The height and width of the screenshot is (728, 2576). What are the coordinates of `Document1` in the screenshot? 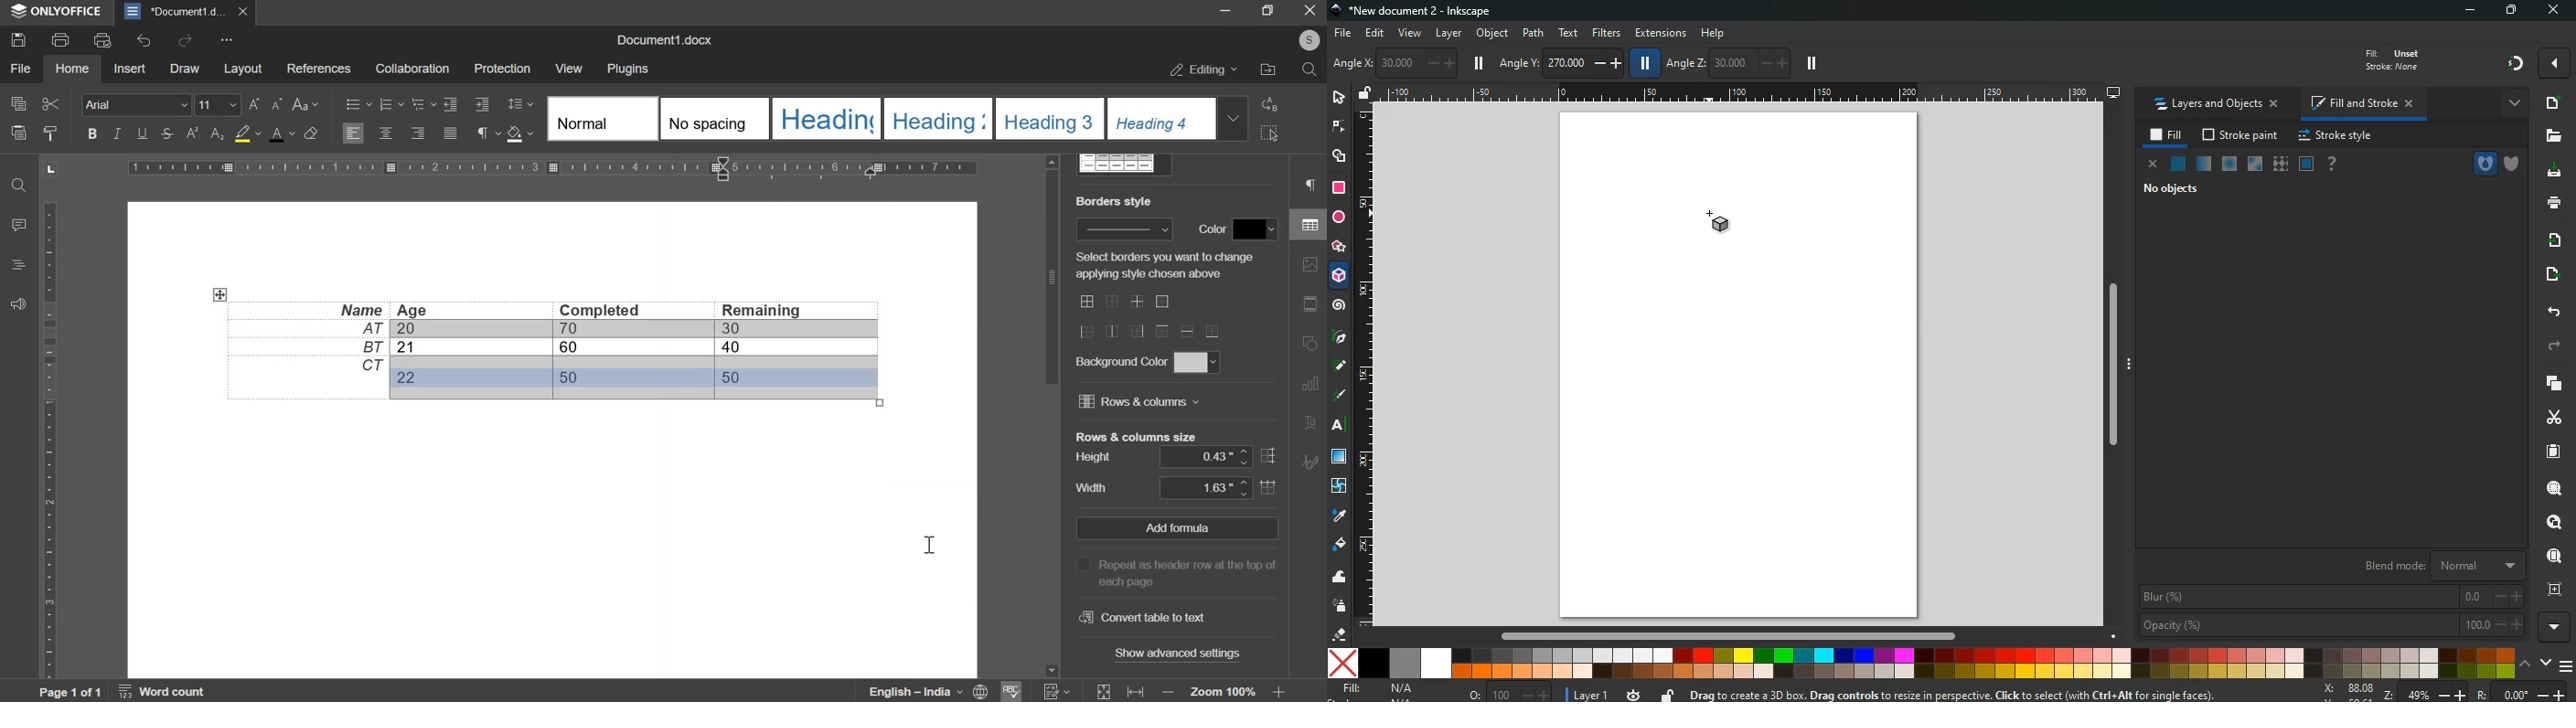 It's located at (186, 13).